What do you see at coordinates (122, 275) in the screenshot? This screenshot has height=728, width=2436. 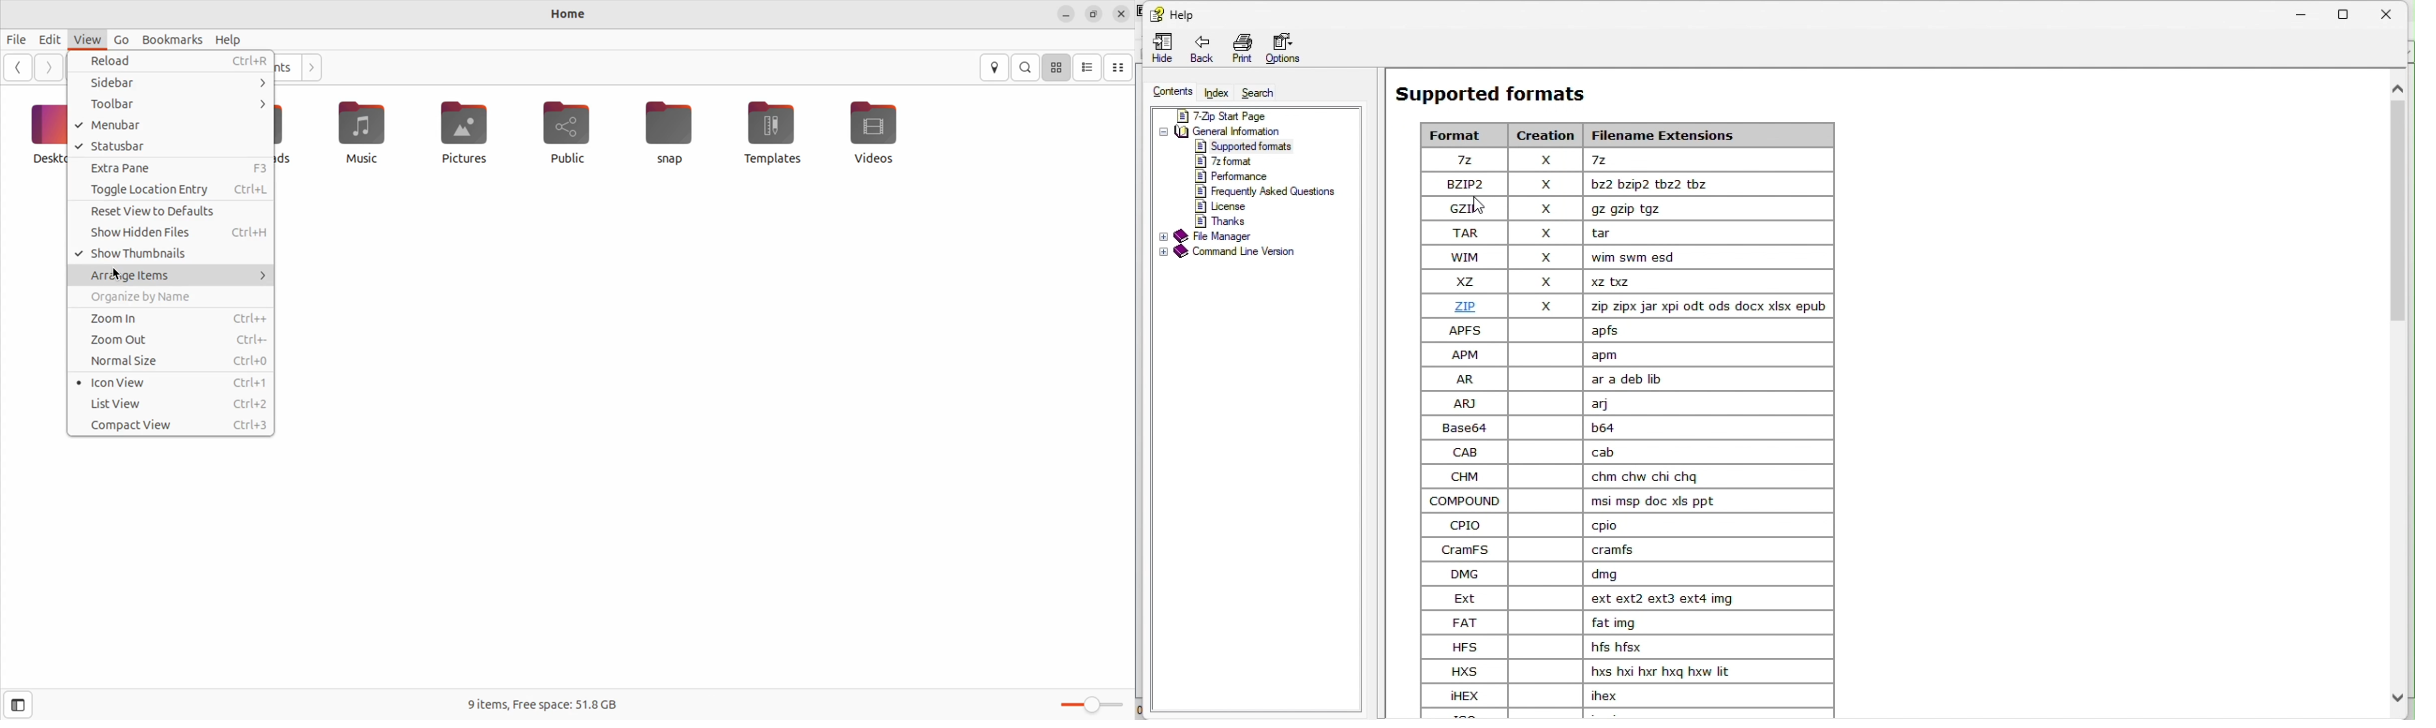 I see `cursor` at bounding box center [122, 275].